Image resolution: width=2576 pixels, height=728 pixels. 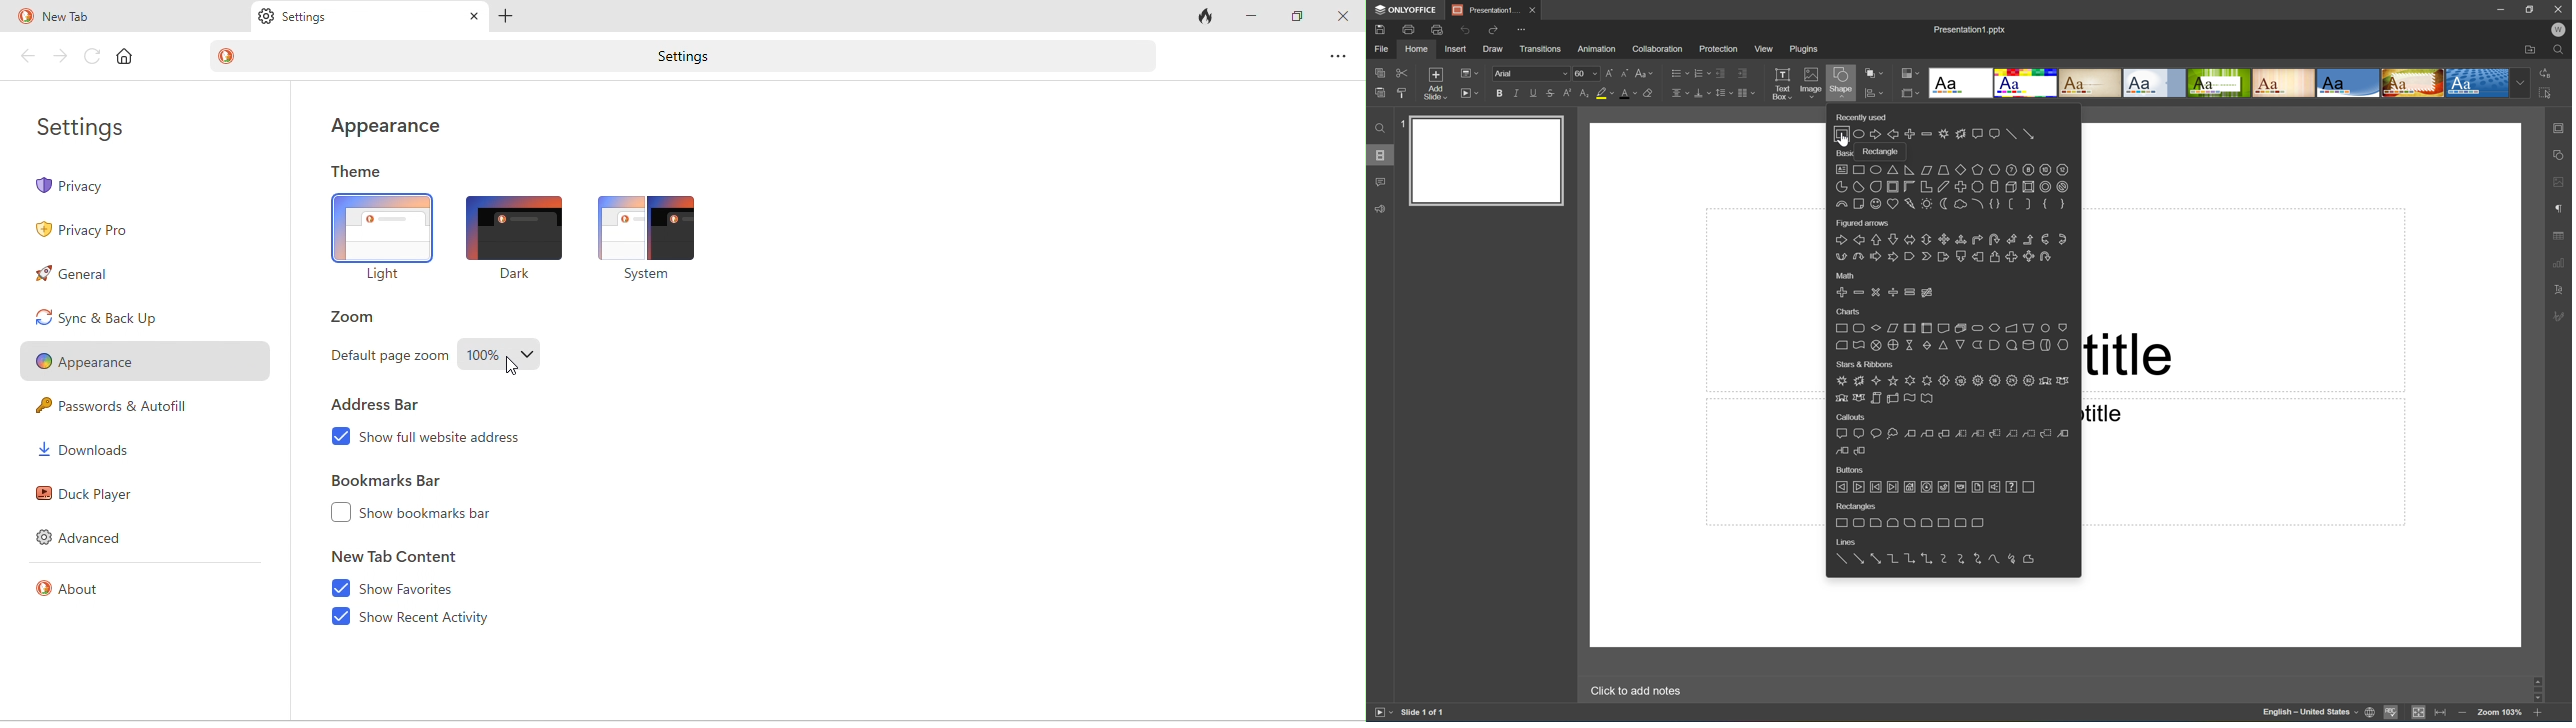 I want to click on Subscript, so click(x=1581, y=94).